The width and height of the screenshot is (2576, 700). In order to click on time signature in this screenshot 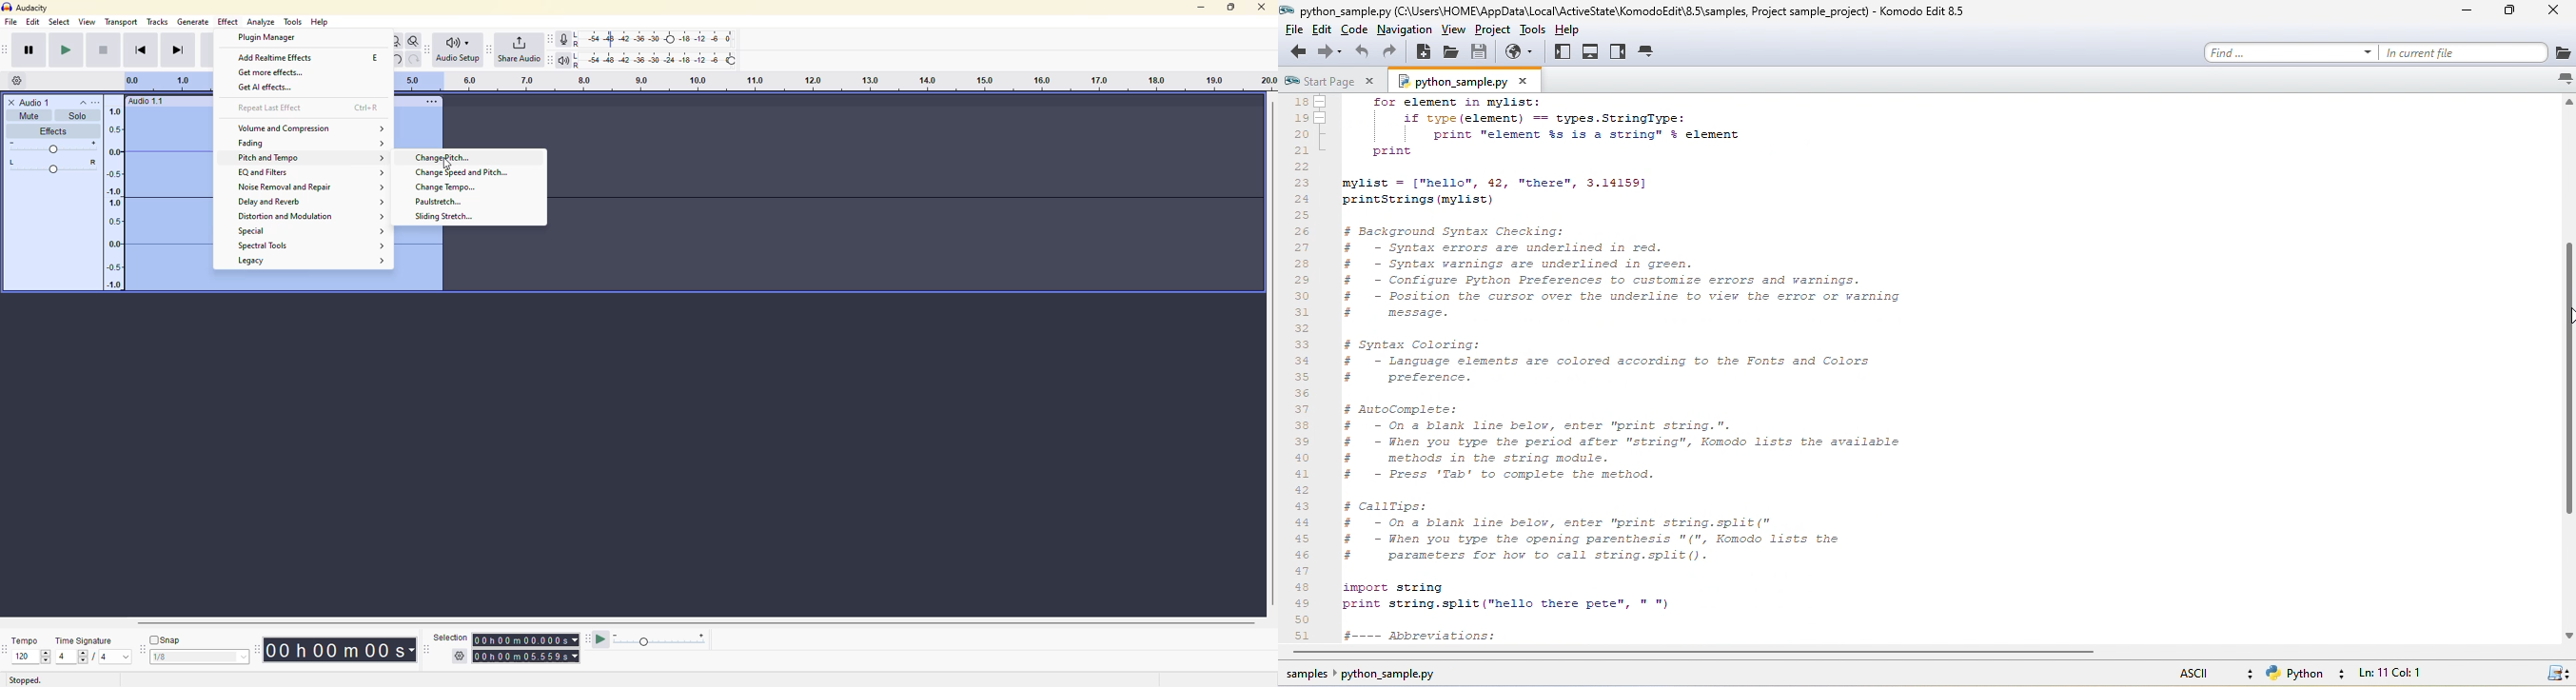, I will do `click(85, 640)`.